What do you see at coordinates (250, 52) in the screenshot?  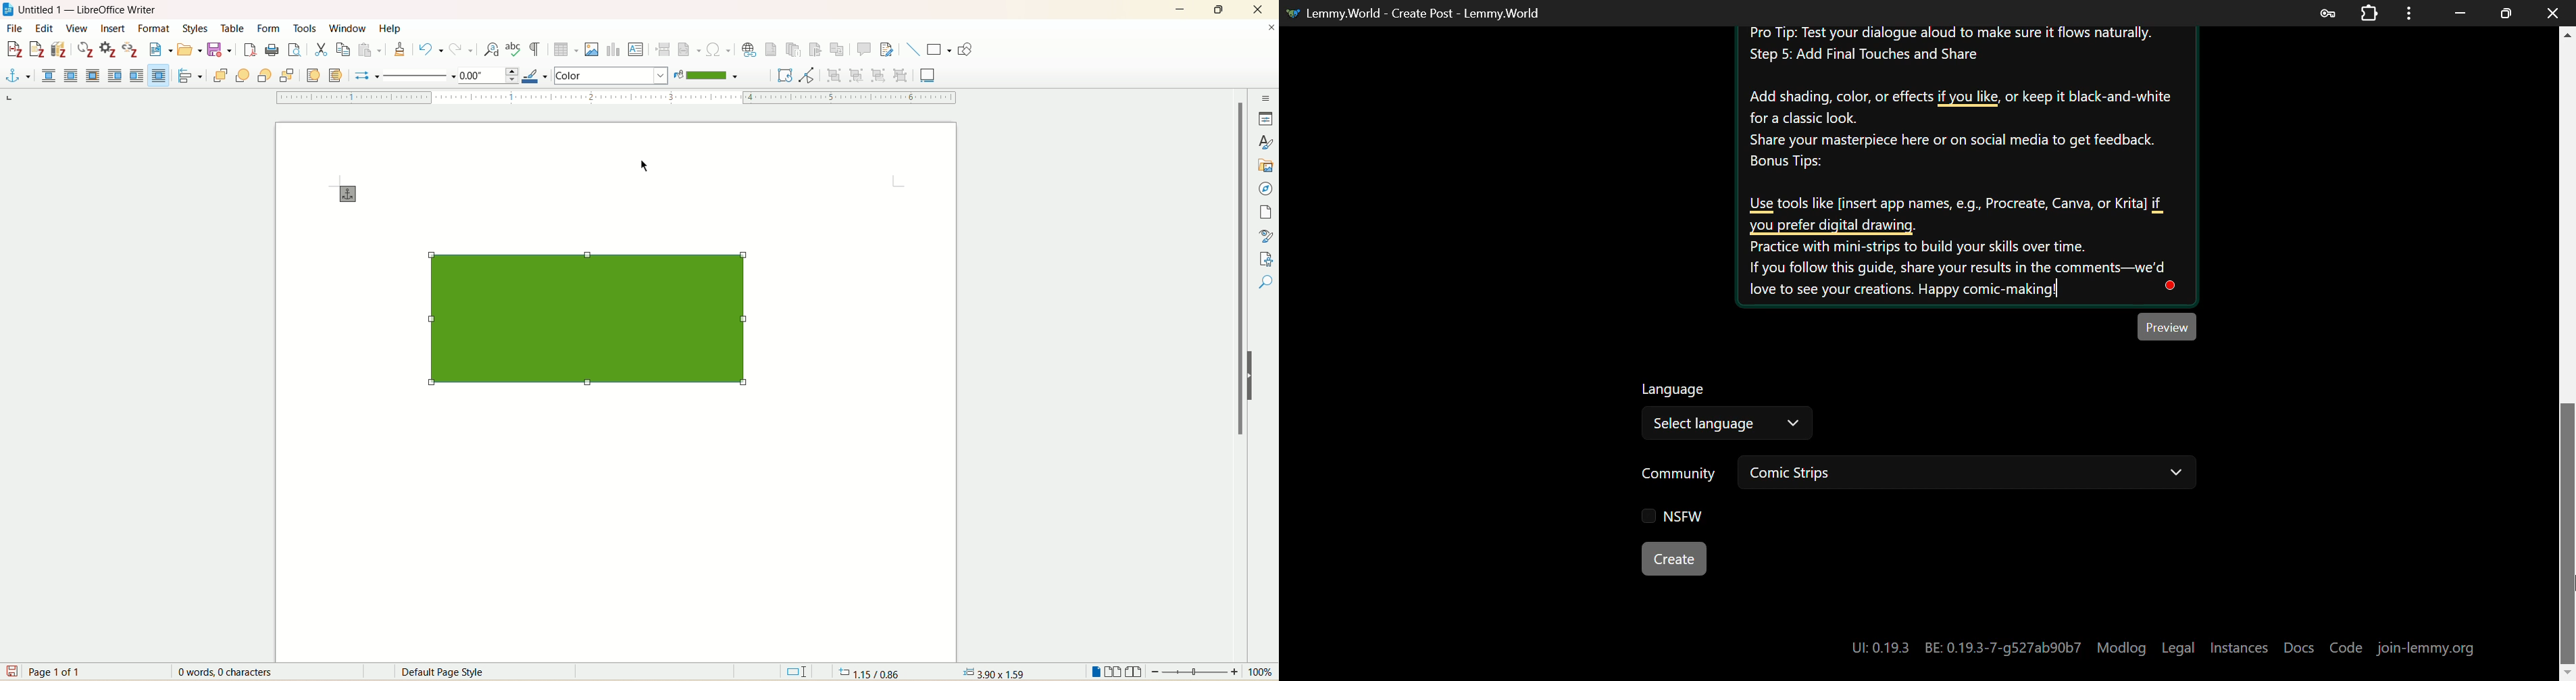 I see `export as PDF` at bounding box center [250, 52].